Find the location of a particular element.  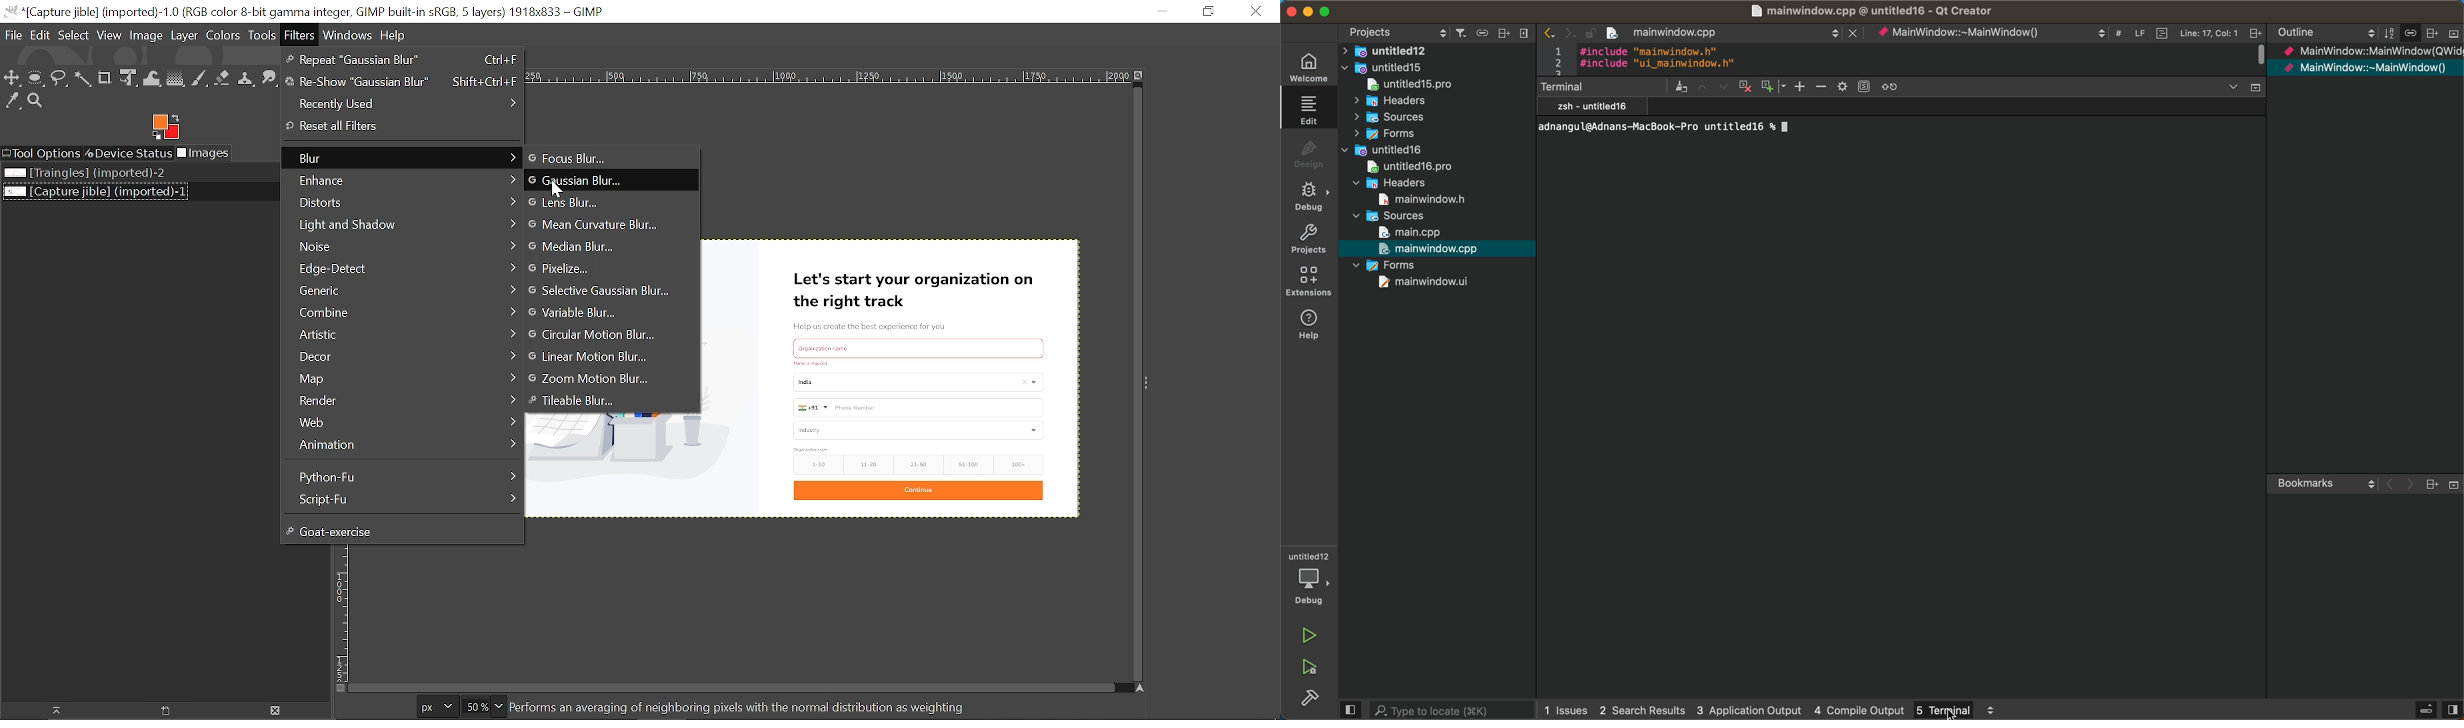

Toggle quick mask on/off is located at coordinates (339, 688).